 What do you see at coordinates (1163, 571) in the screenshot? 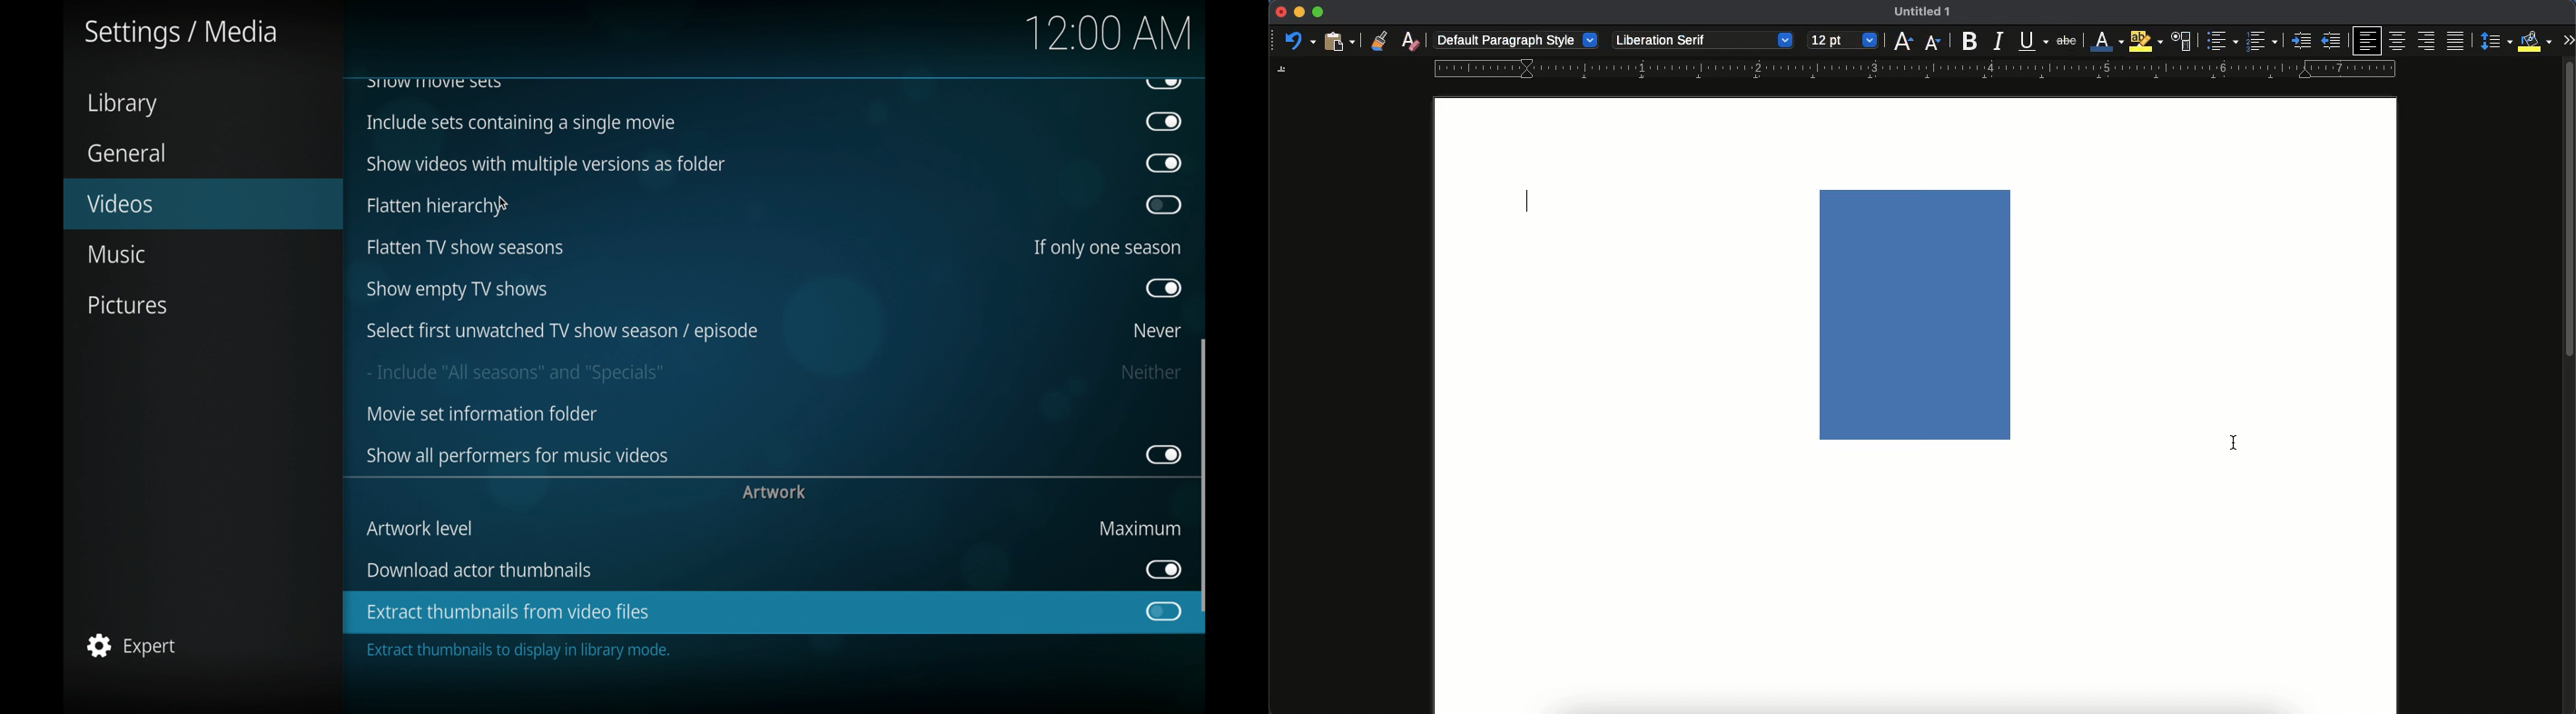
I see `toggle button` at bounding box center [1163, 571].